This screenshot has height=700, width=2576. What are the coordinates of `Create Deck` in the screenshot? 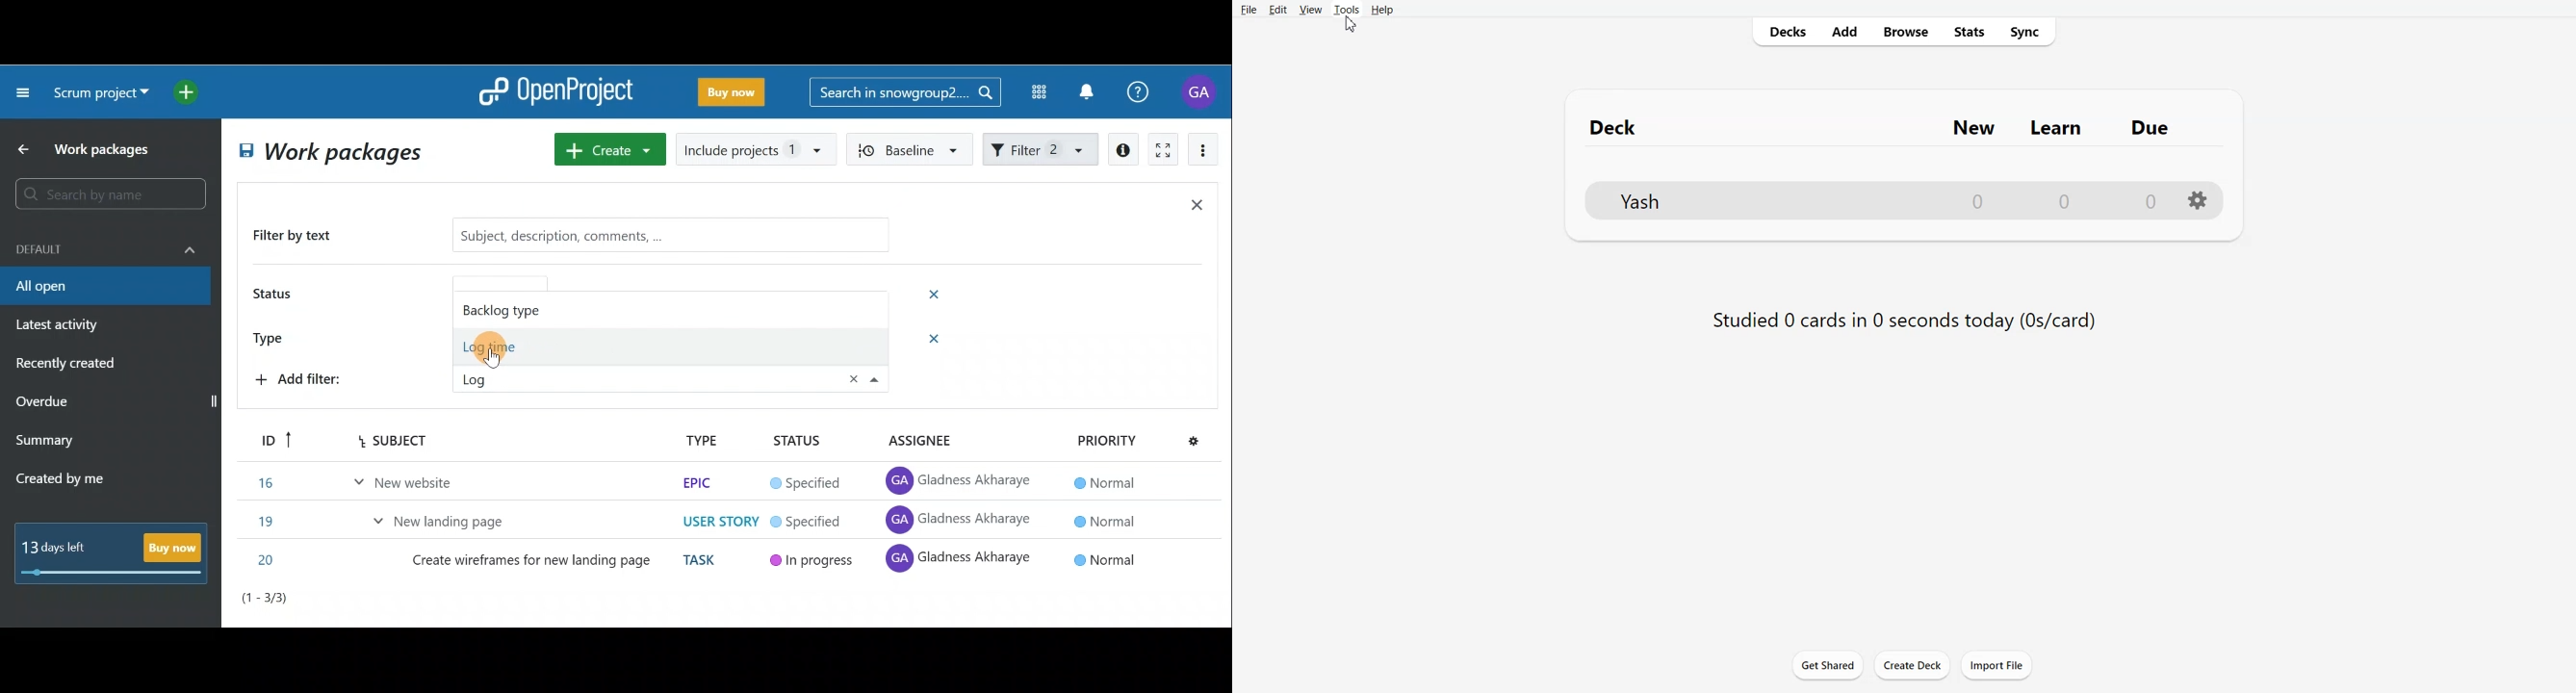 It's located at (1912, 664).